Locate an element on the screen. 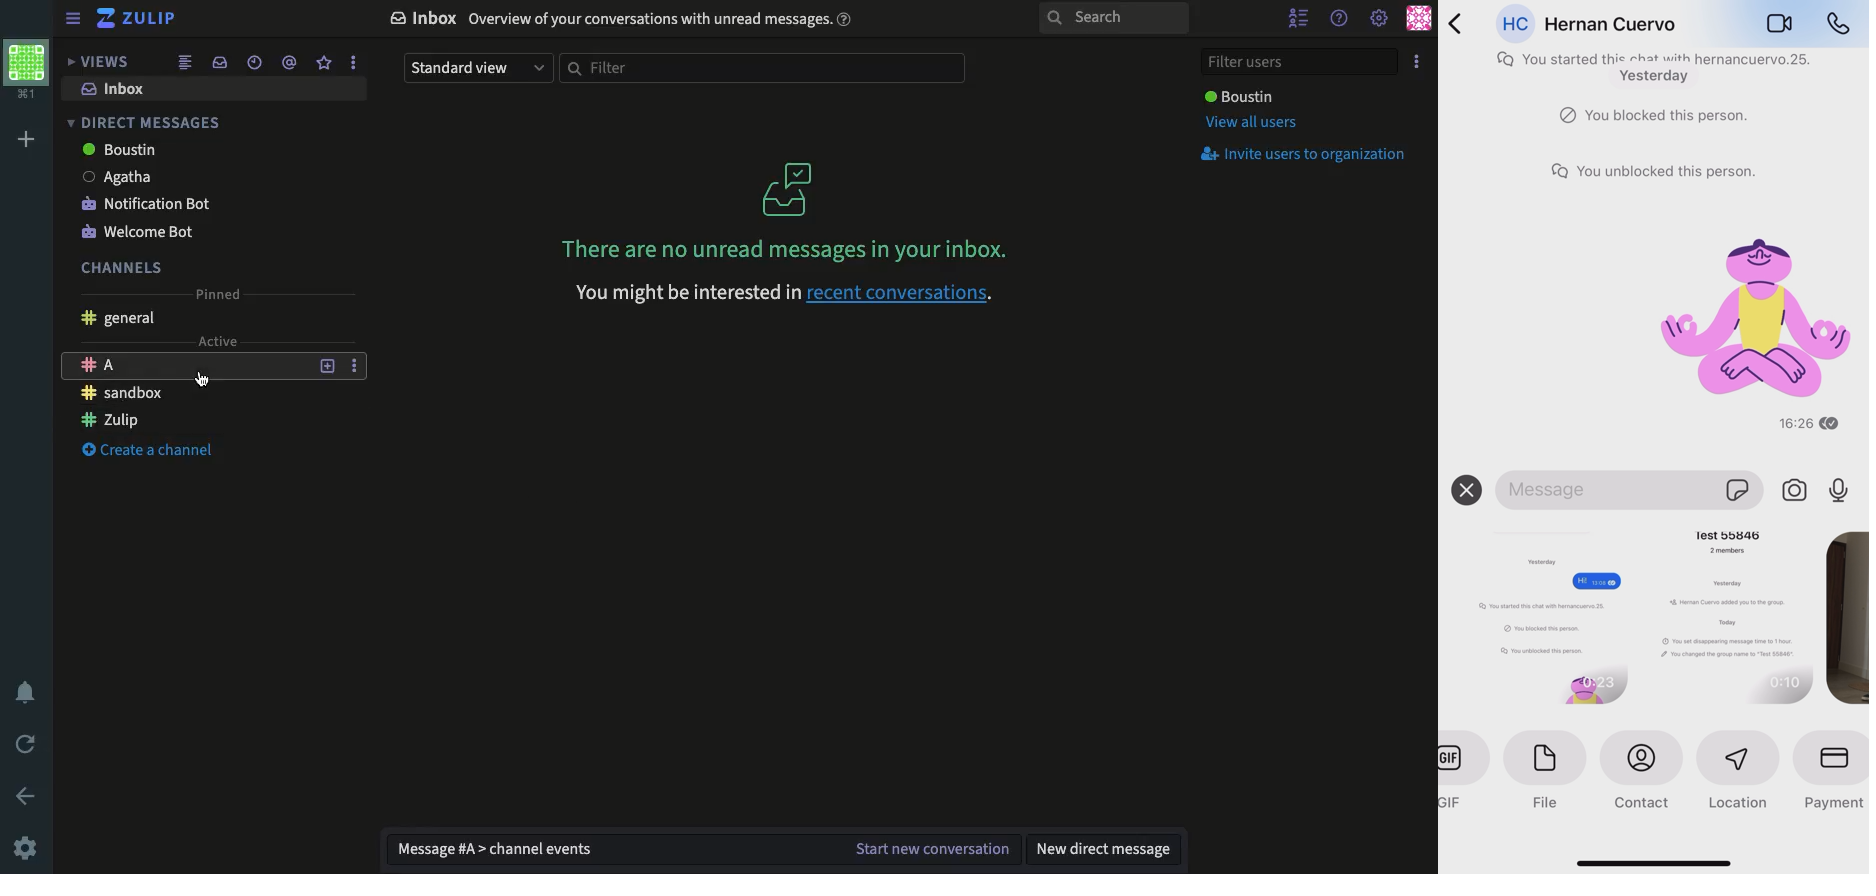 The width and height of the screenshot is (1876, 896). cancel is located at coordinates (1466, 488).